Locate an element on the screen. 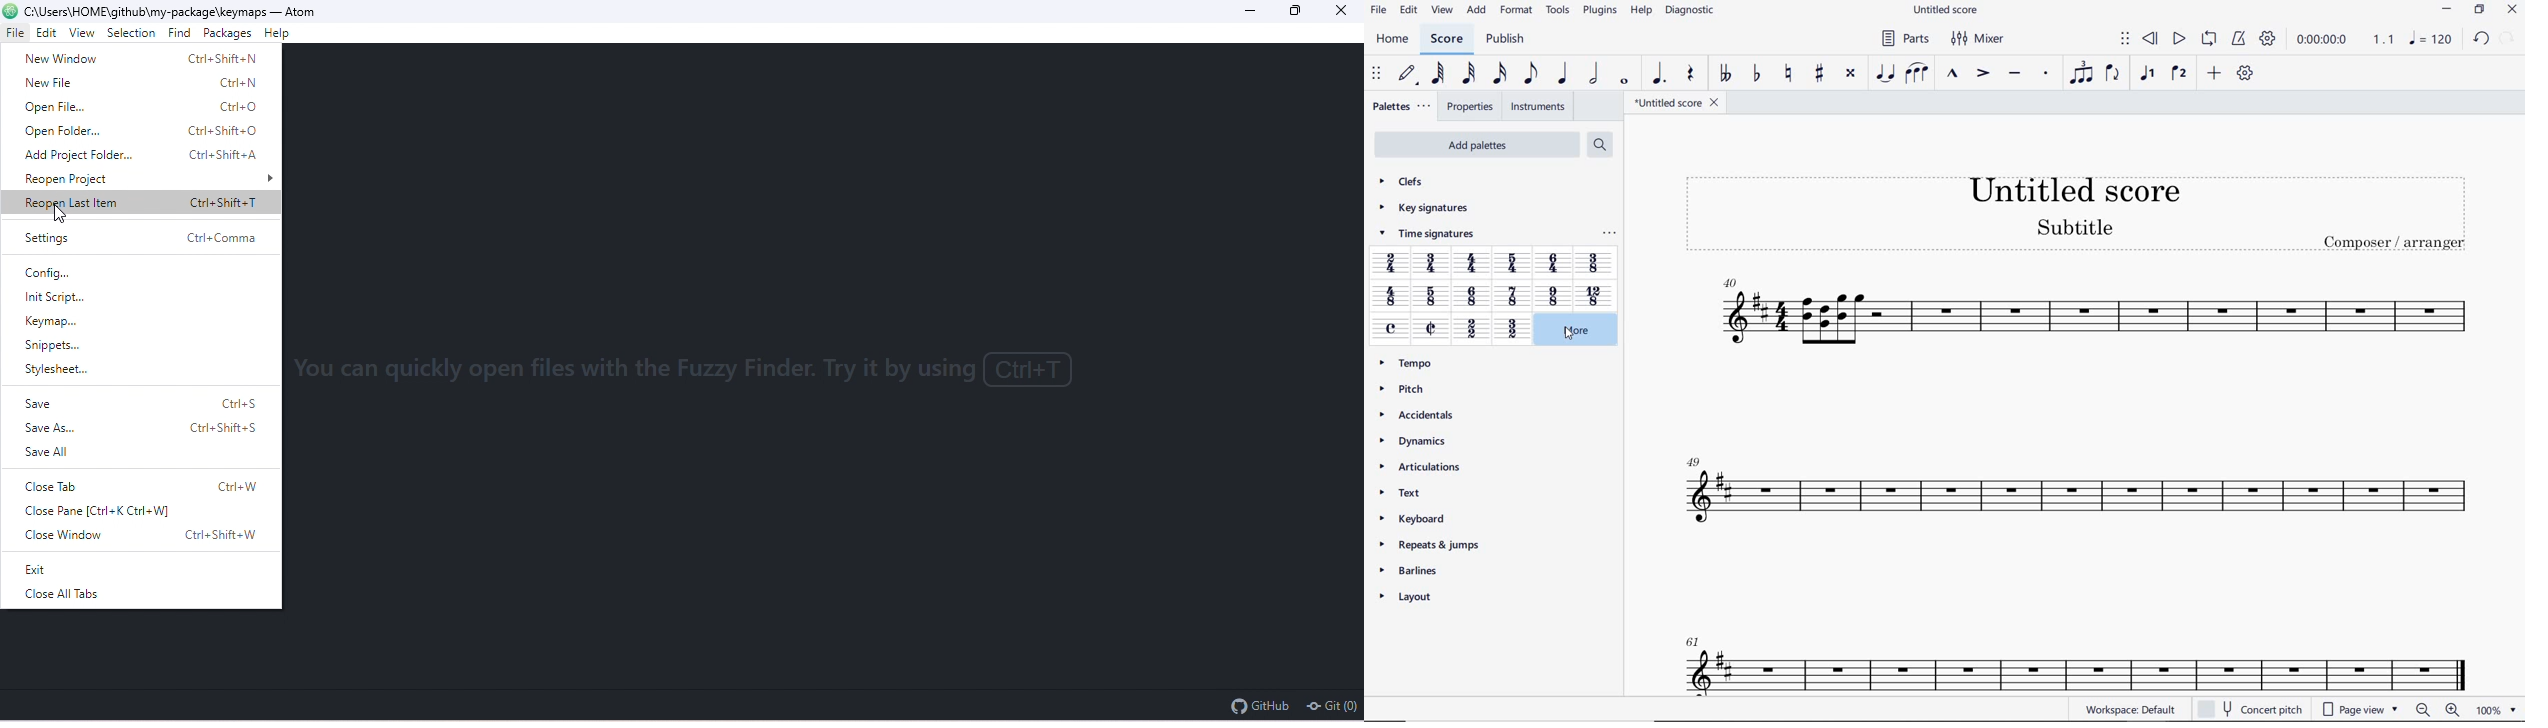 Image resolution: width=2548 pixels, height=728 pixels. EIGHTH NOTE is located at coordinates (1531, 74).